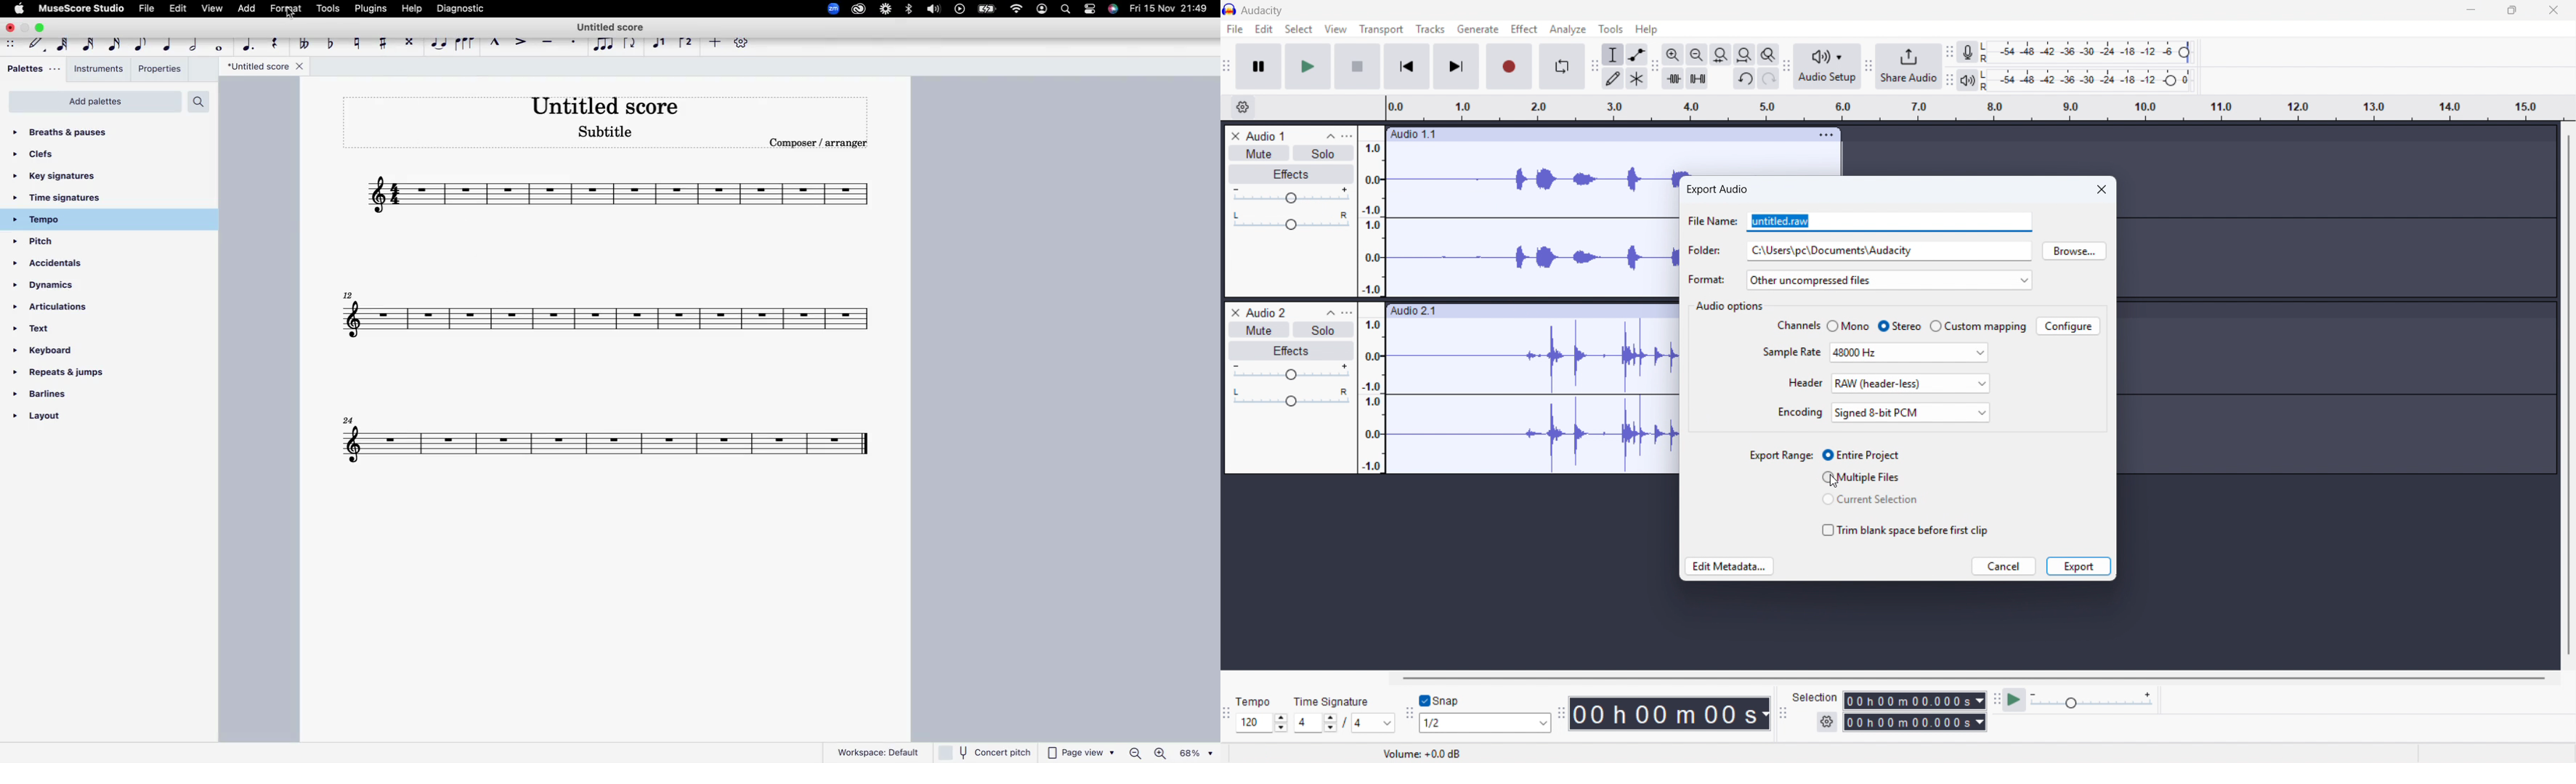 This screenshot has width=2576, height=784. What do you see at coordinates (1729, 566) in the screenshot?
I see `Edit metadata` at bounding box center [1729, 566].